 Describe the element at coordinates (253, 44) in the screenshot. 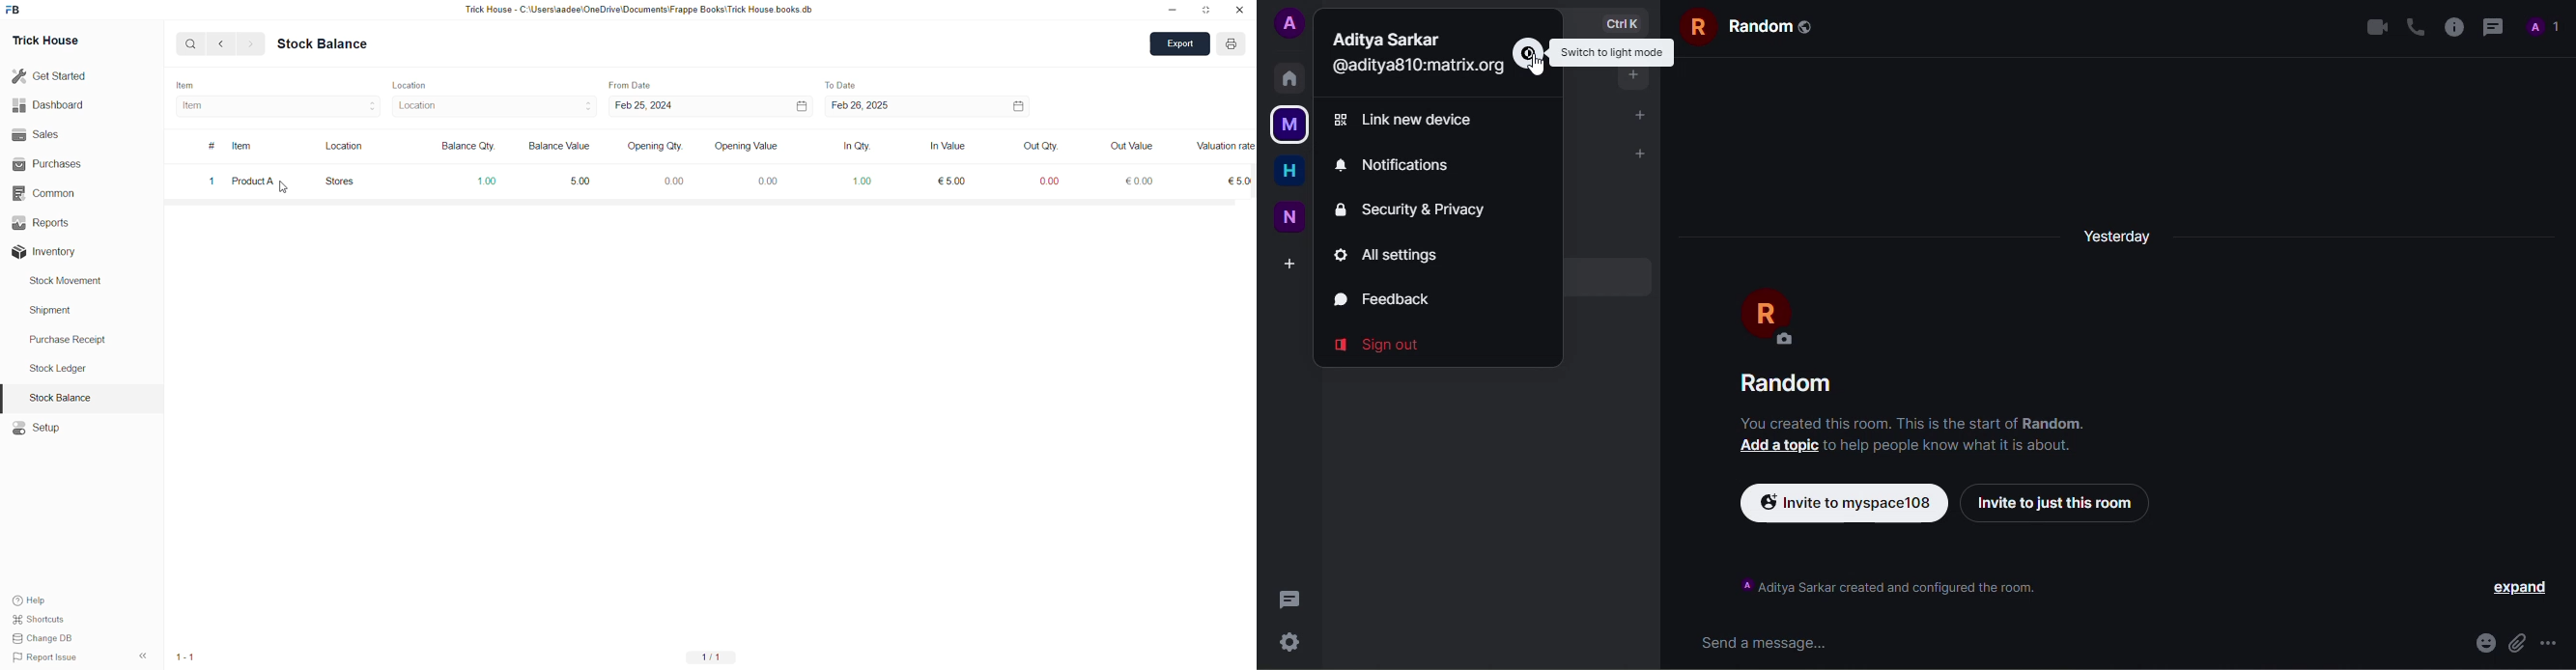

I see `Forward` at that location.